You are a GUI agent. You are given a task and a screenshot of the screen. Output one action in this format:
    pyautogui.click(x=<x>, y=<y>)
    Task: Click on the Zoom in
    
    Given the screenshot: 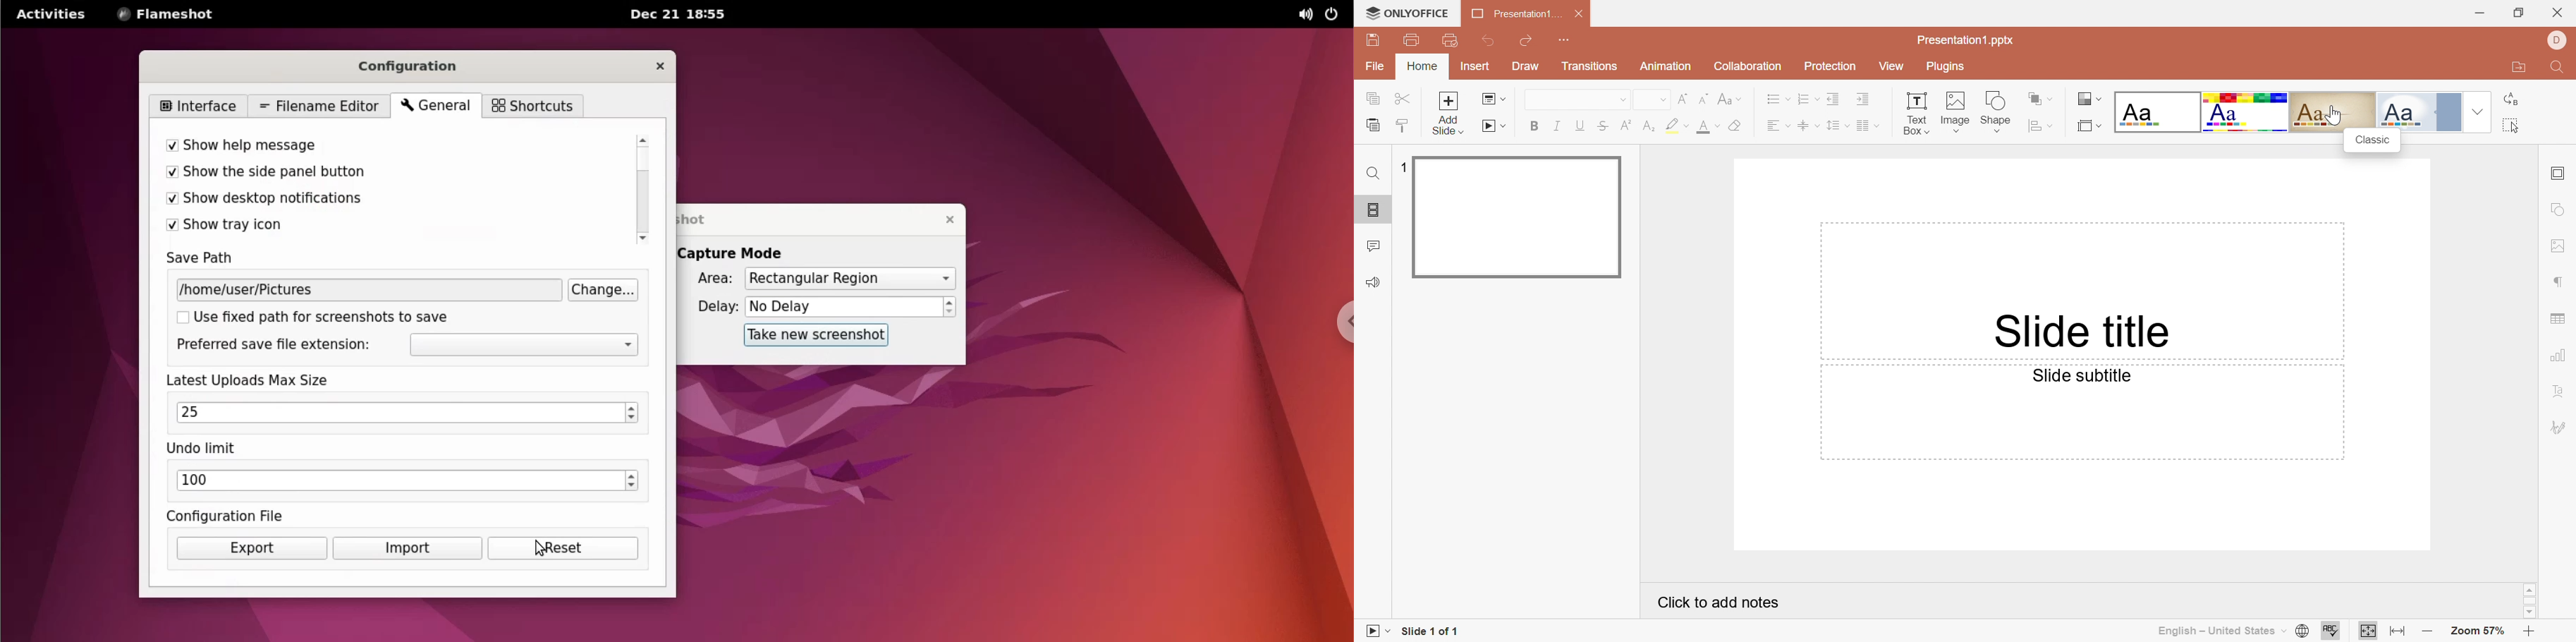 What is the action you would take?
    pyautogui.click(x=2534, y=633)
    